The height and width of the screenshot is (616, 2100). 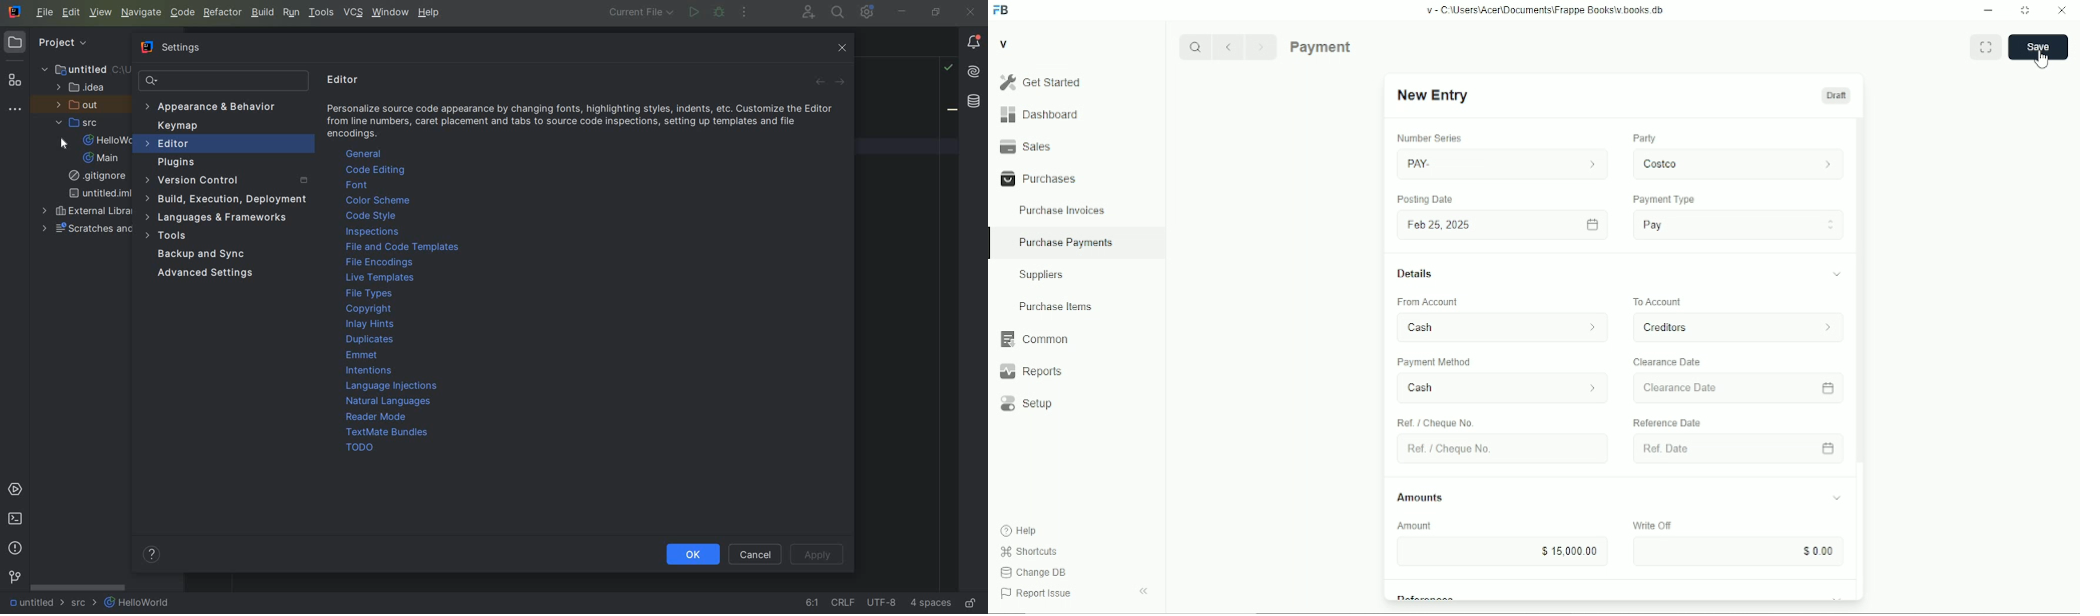 What do you see at coordinates (1499, 224) in the screenshot?
I see `Fob 25,2025` at bounding box center [1499, 224].